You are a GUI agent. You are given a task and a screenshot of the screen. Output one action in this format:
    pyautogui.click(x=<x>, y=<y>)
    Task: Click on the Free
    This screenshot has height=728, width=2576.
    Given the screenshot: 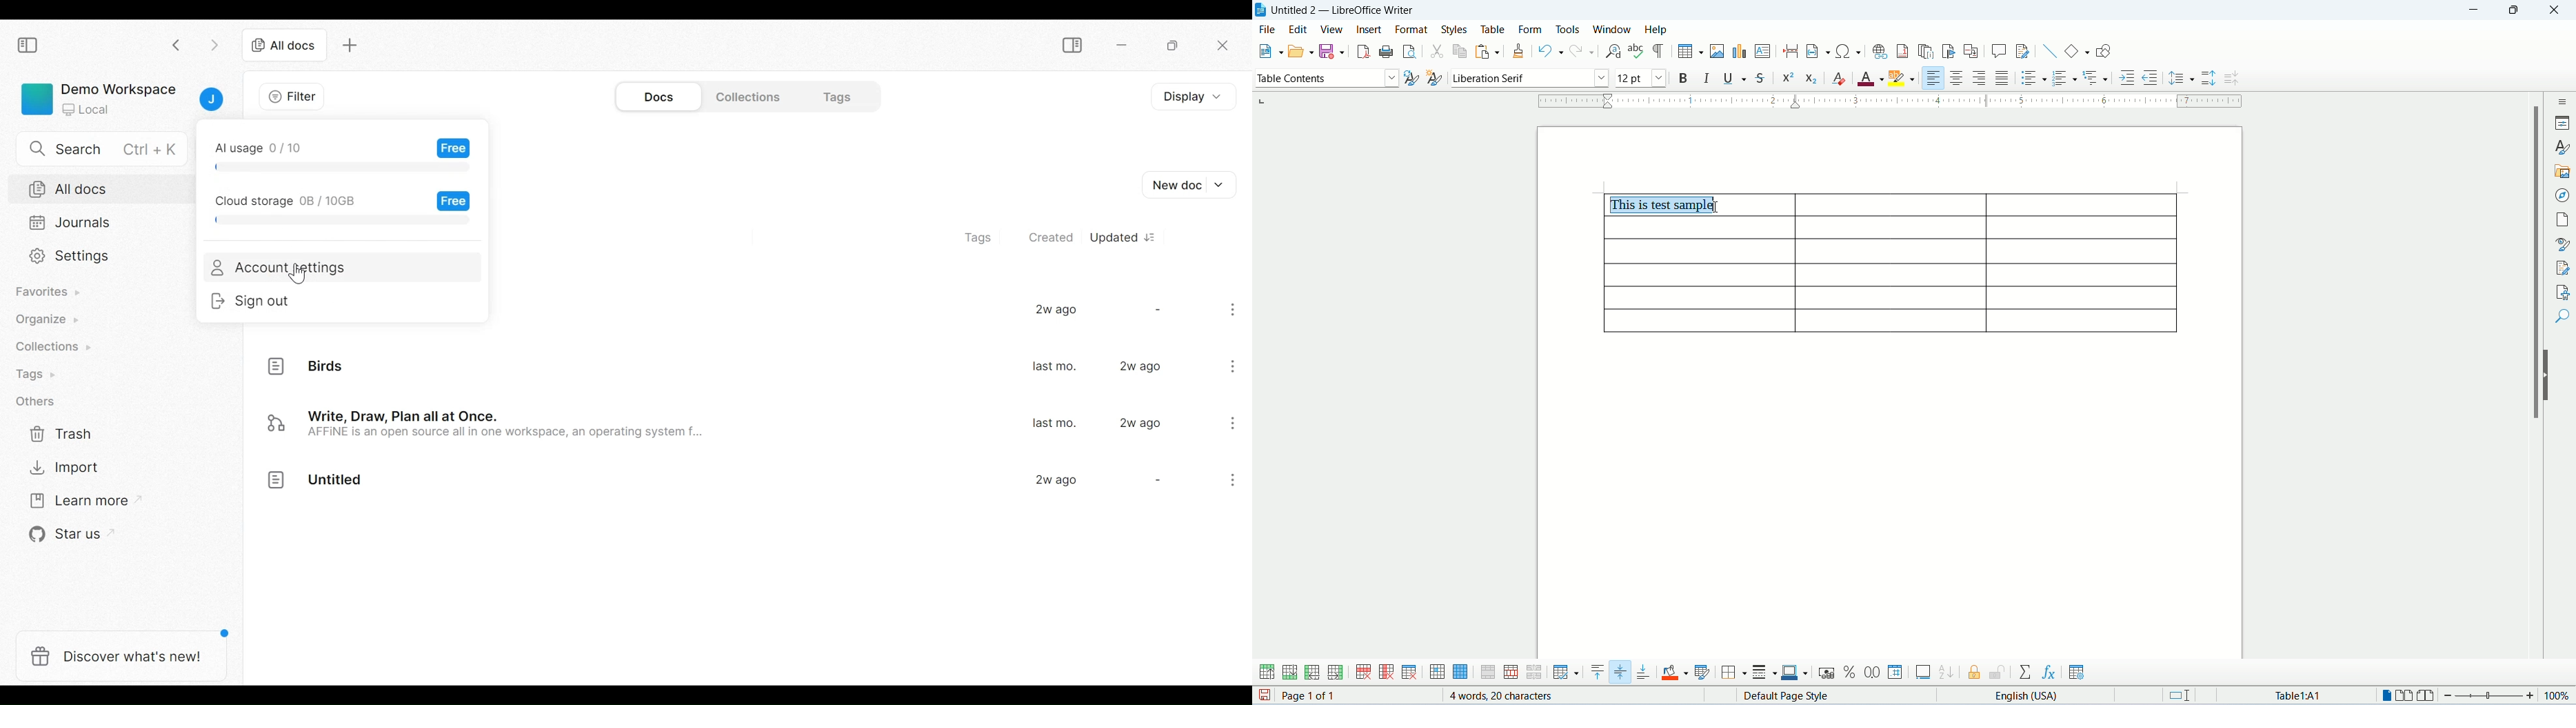 What is the action you would take?
    pyautogui.click(x=452, y=148)
    